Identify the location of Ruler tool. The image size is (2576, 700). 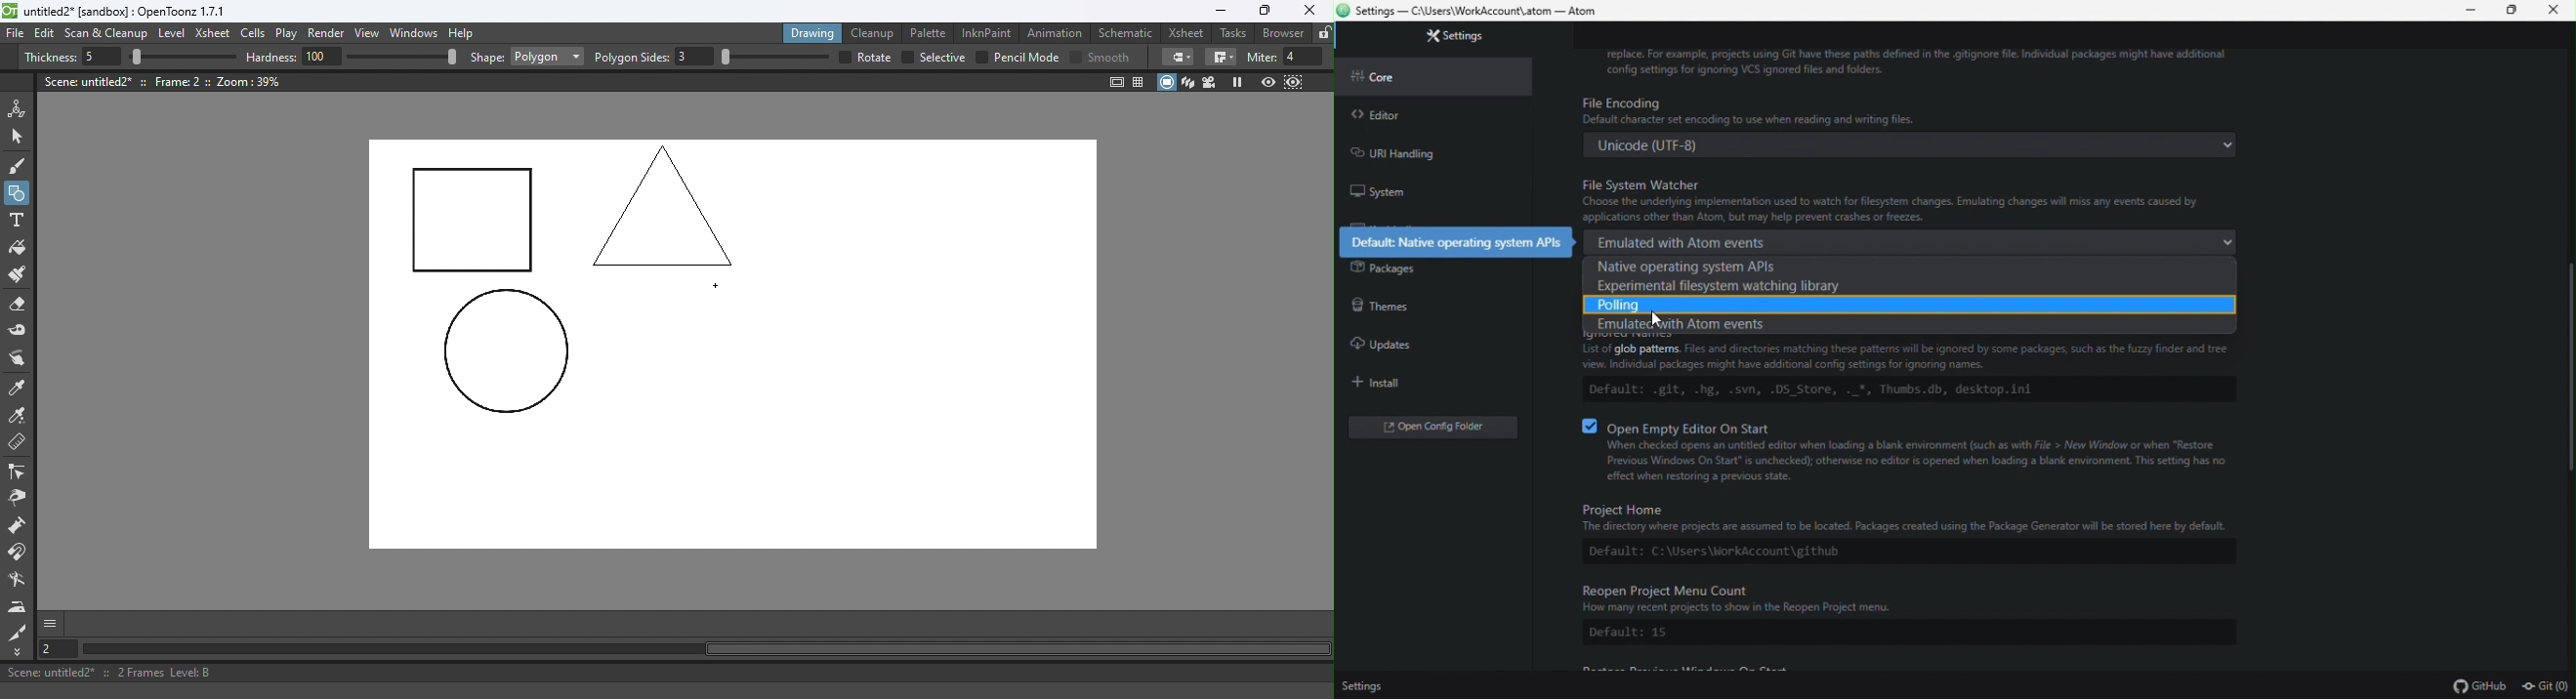
(18, 444).